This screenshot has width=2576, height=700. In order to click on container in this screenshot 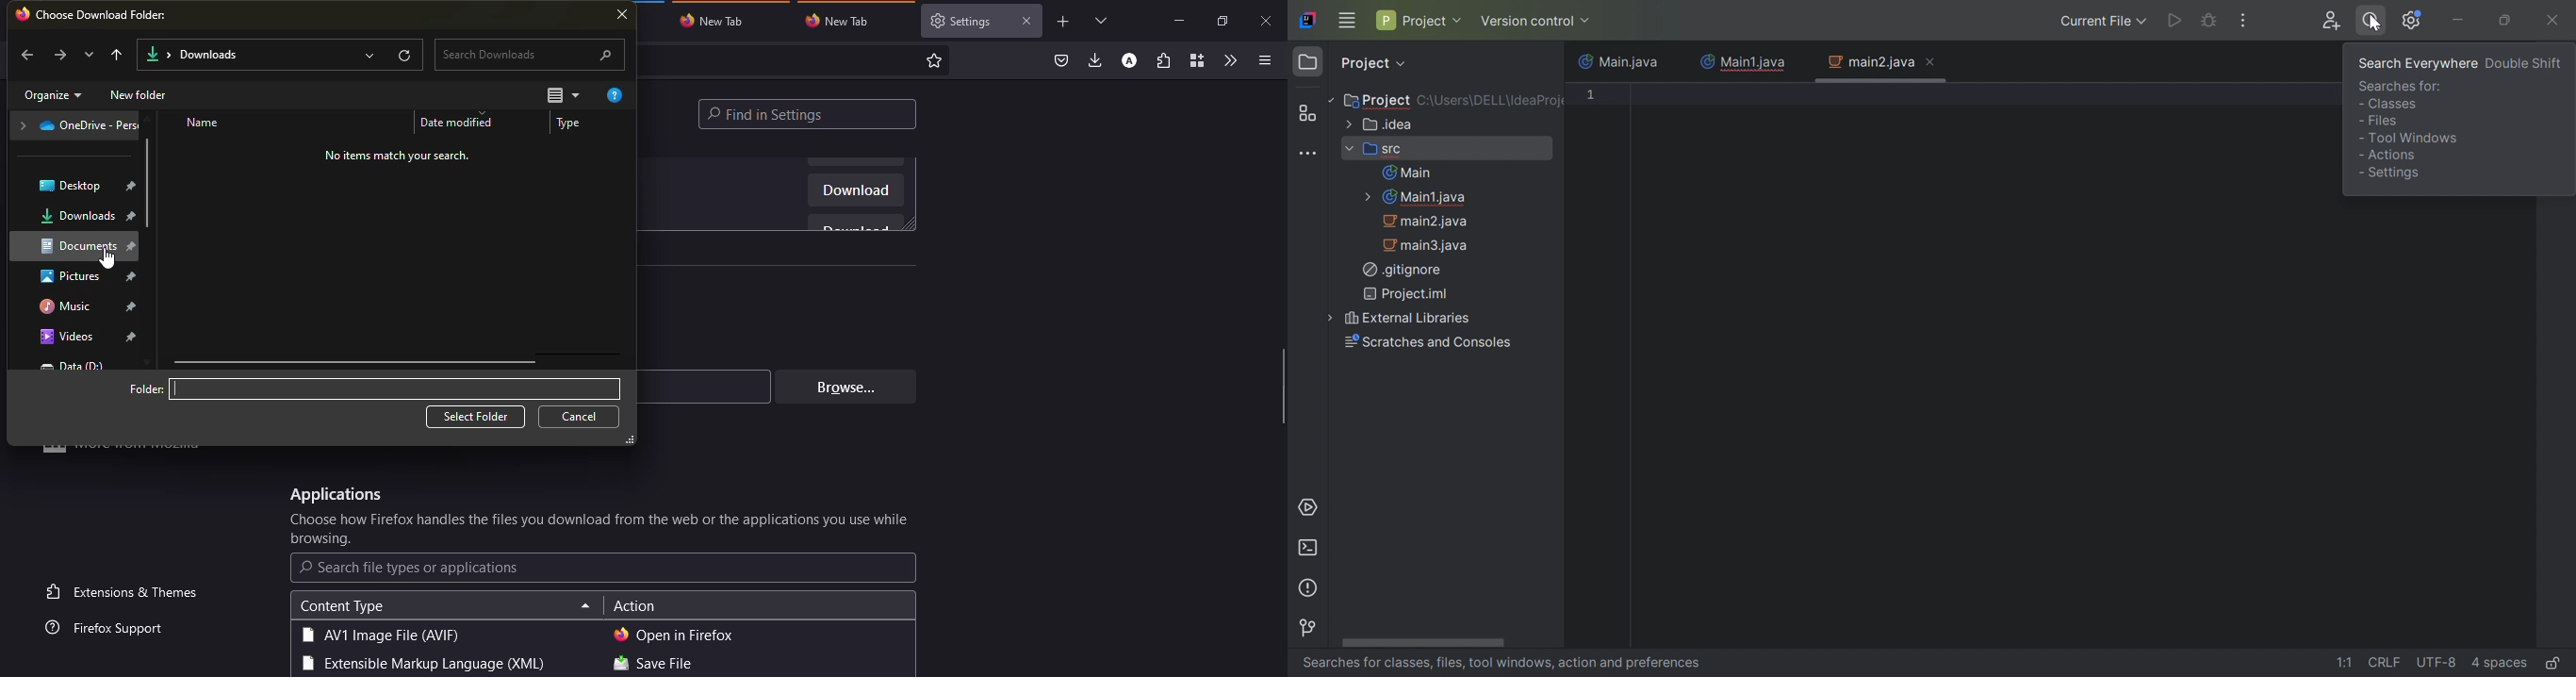, I will do `click(1195, 61)`.